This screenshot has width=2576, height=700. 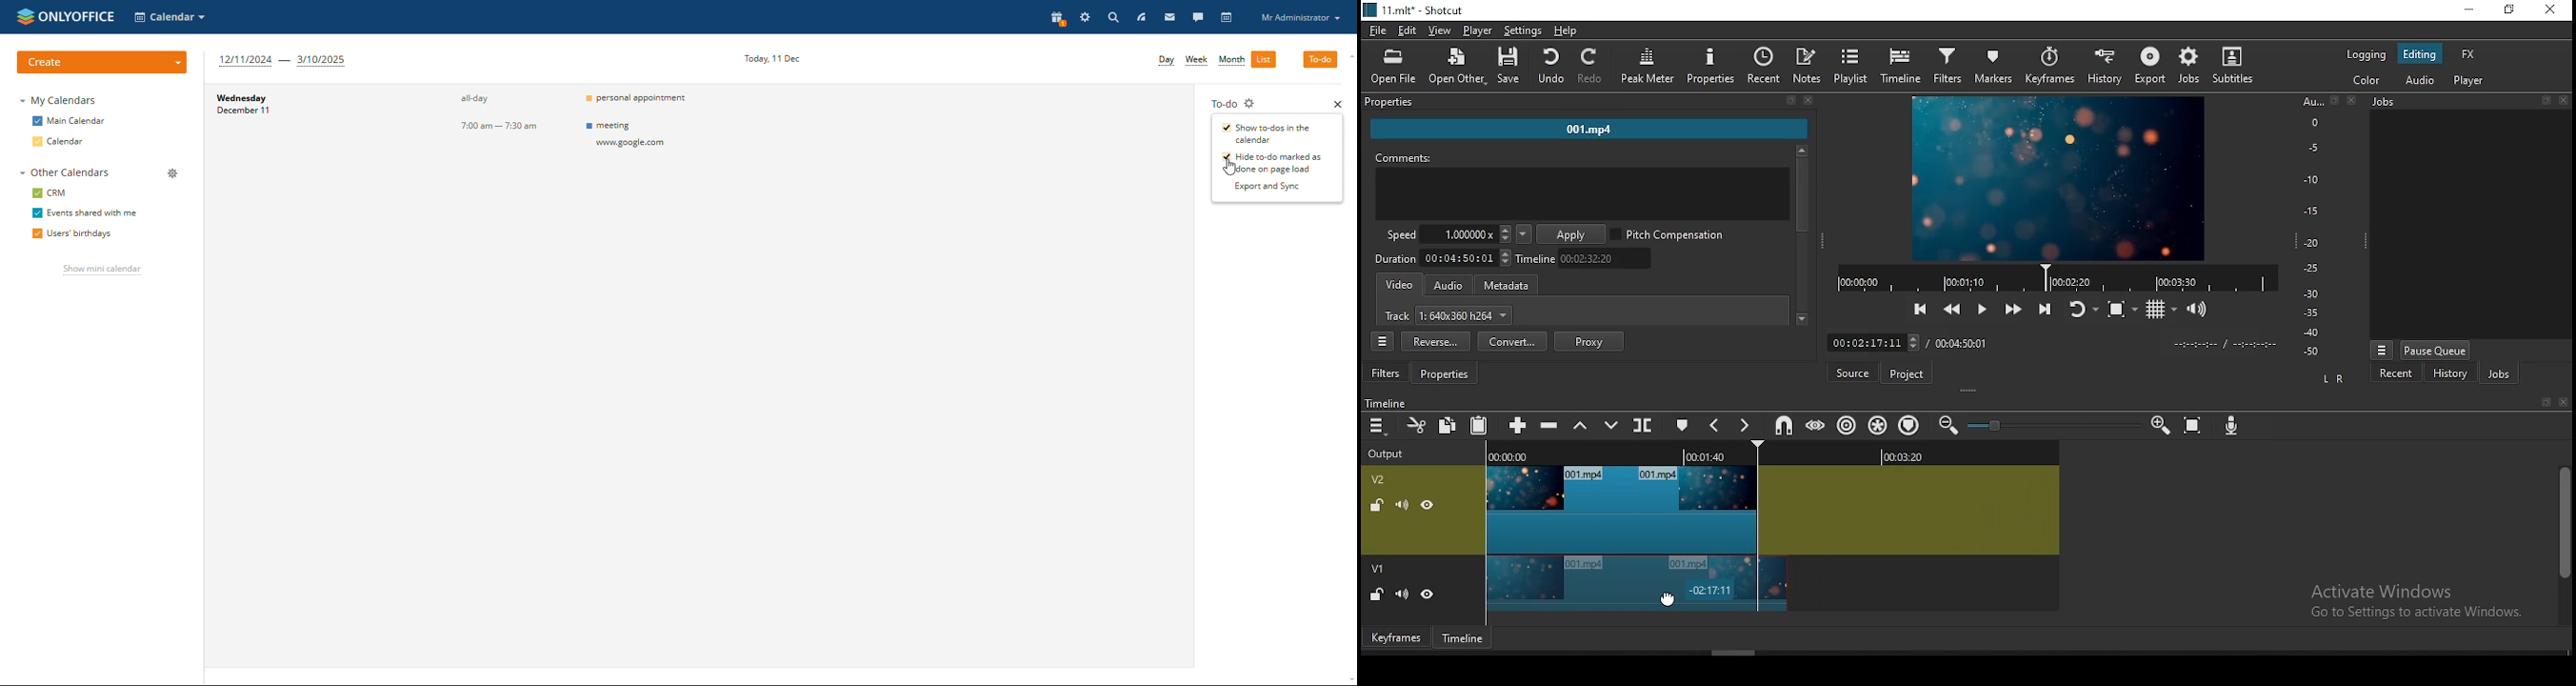 What do you see at coordinates (509, 114) in the screenshot?
I see `event timings` at bounding box center [509, 114].